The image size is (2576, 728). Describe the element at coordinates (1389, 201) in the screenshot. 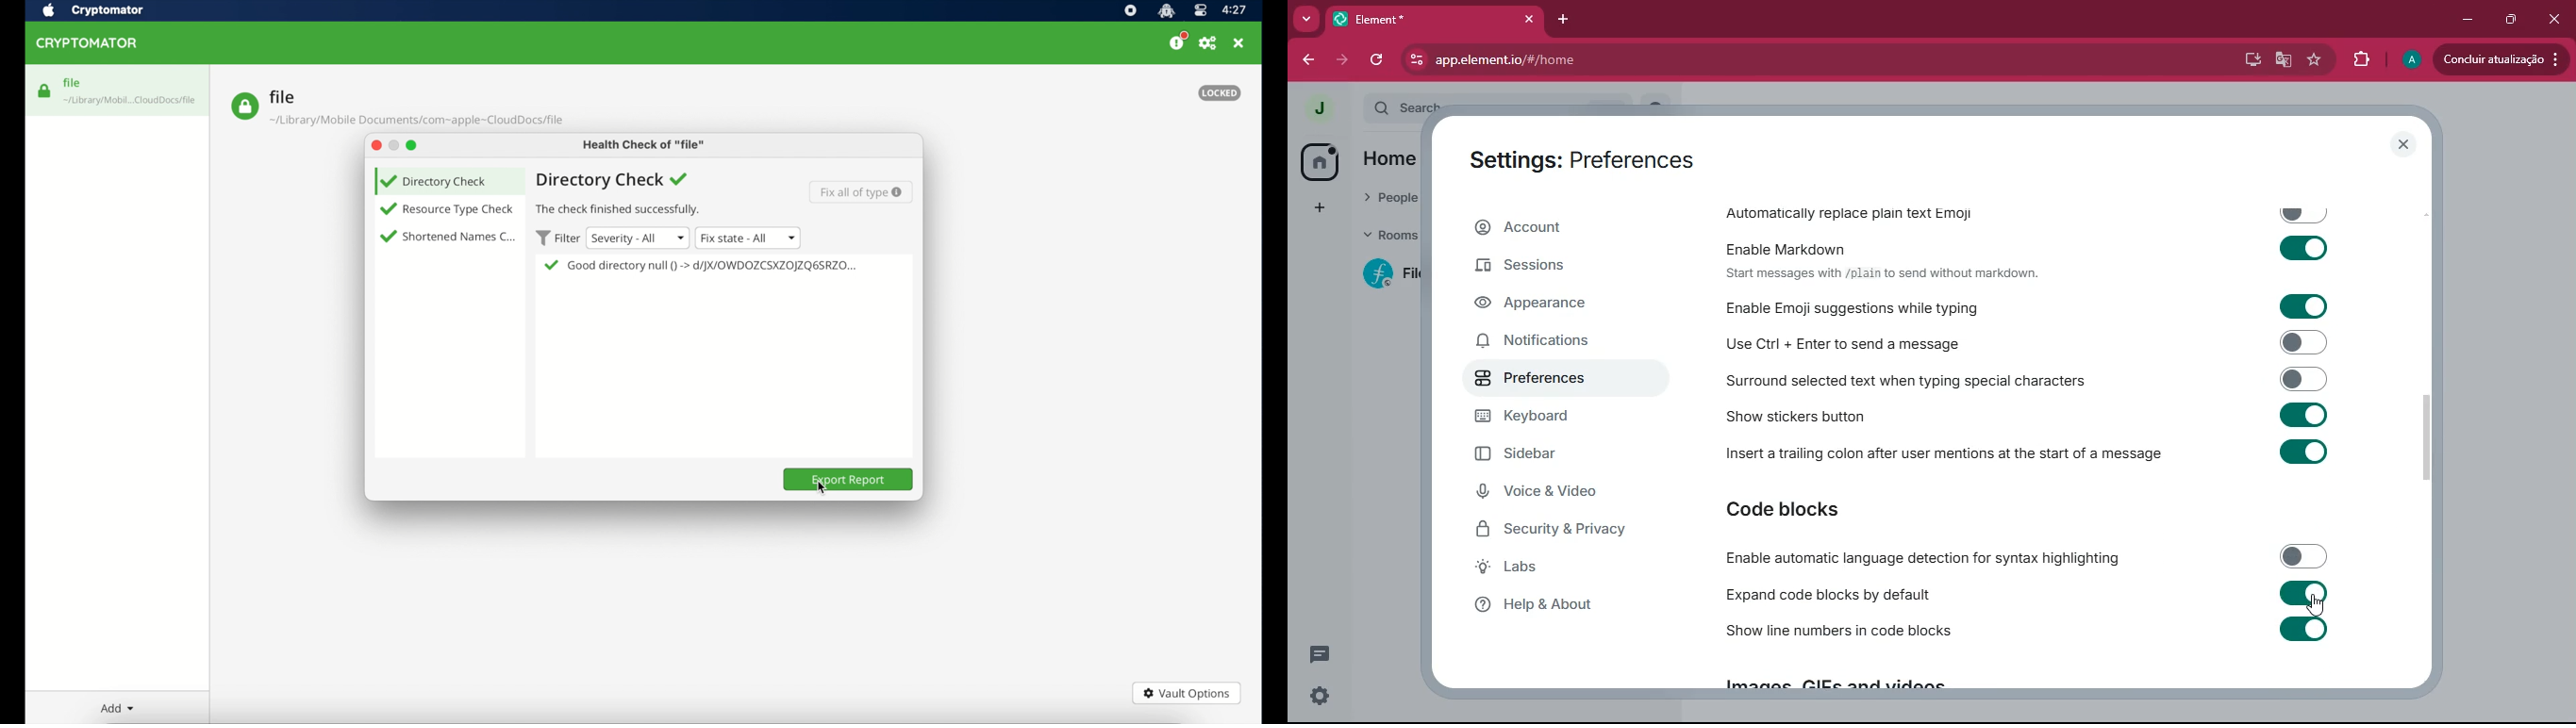

I see `people` at that location.